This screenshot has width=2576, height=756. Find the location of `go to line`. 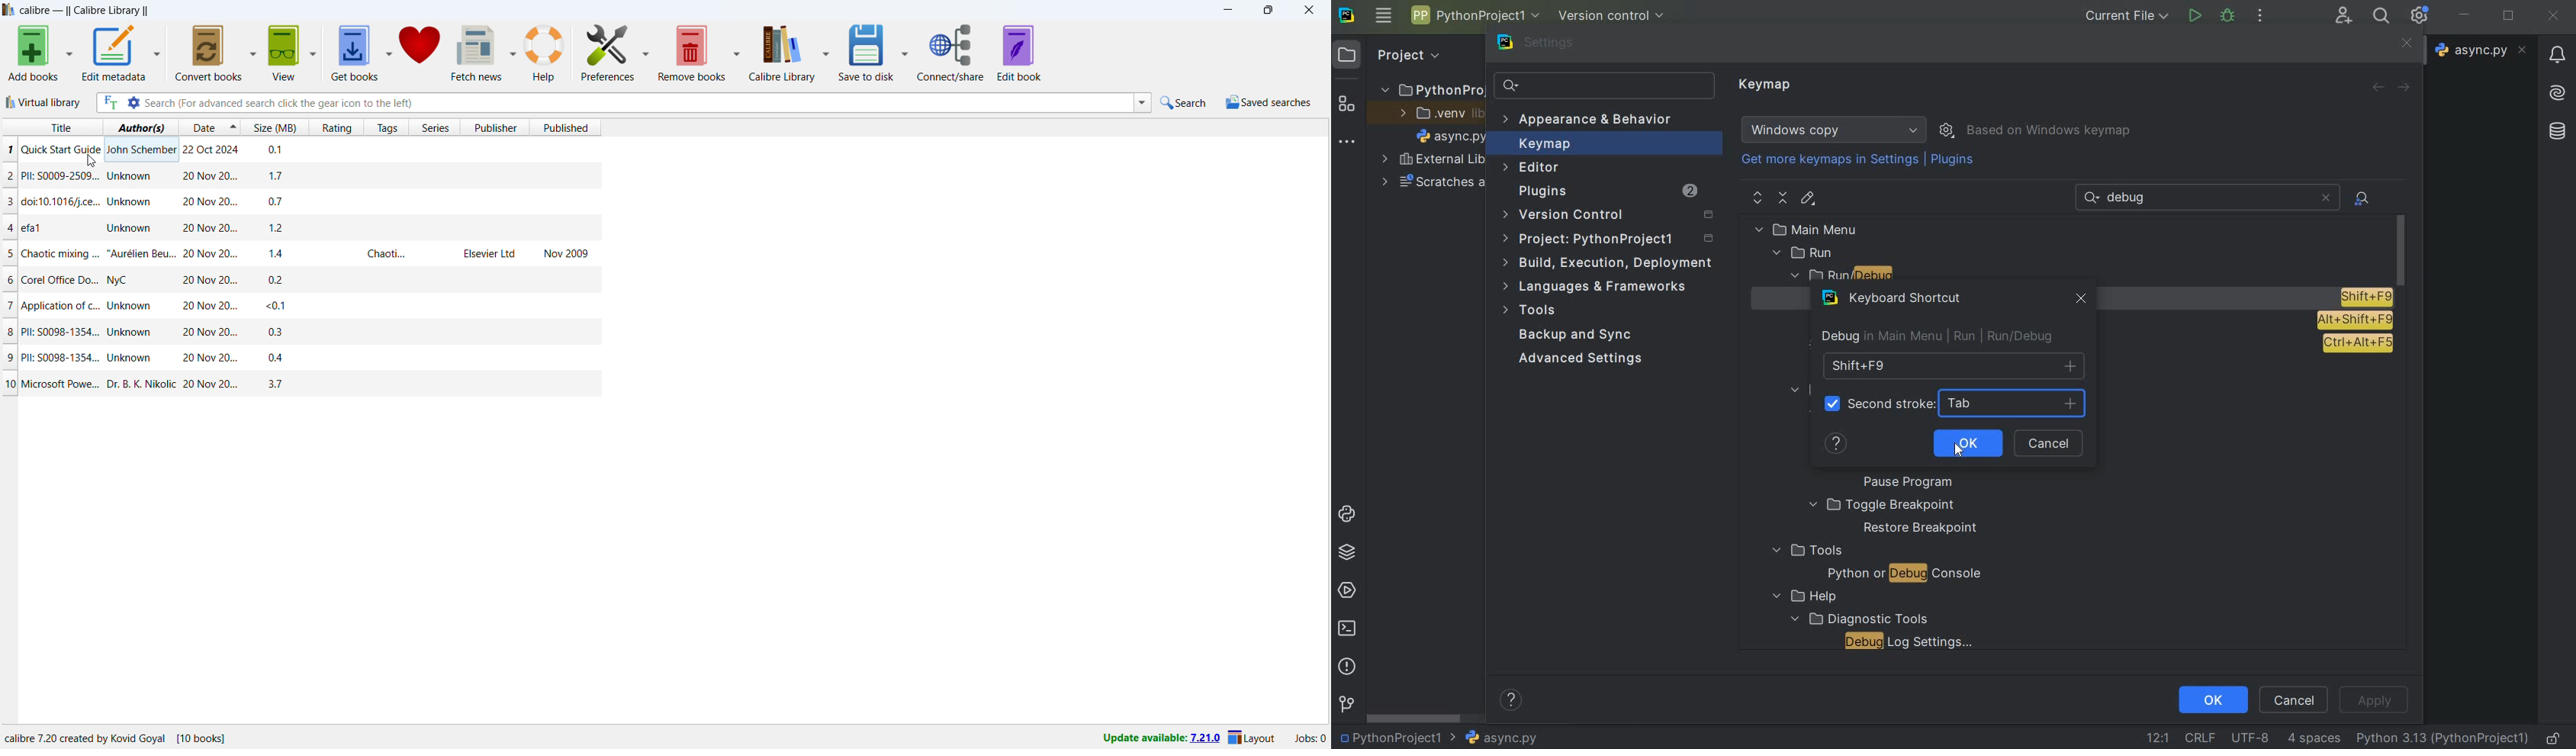

go to line is located at coordinates (2157, 738).